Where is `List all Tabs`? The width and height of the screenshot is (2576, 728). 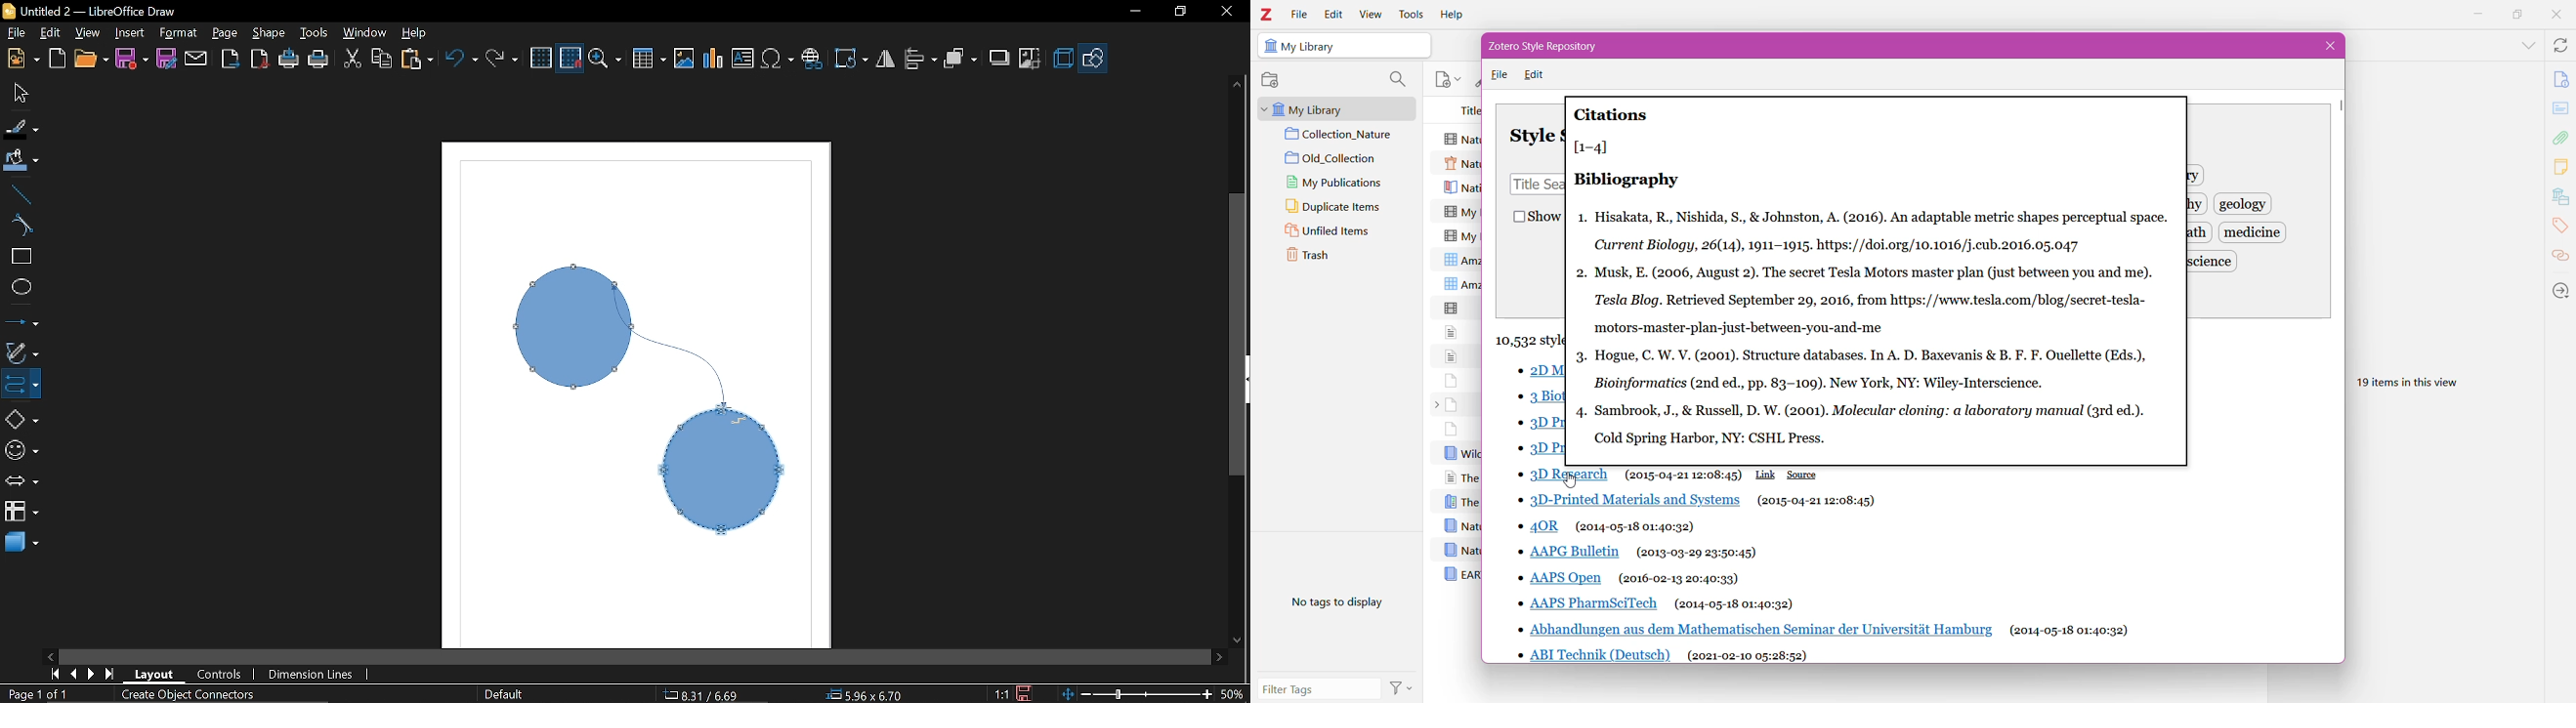 List all Tabs is located at coordinates (2527, 44).